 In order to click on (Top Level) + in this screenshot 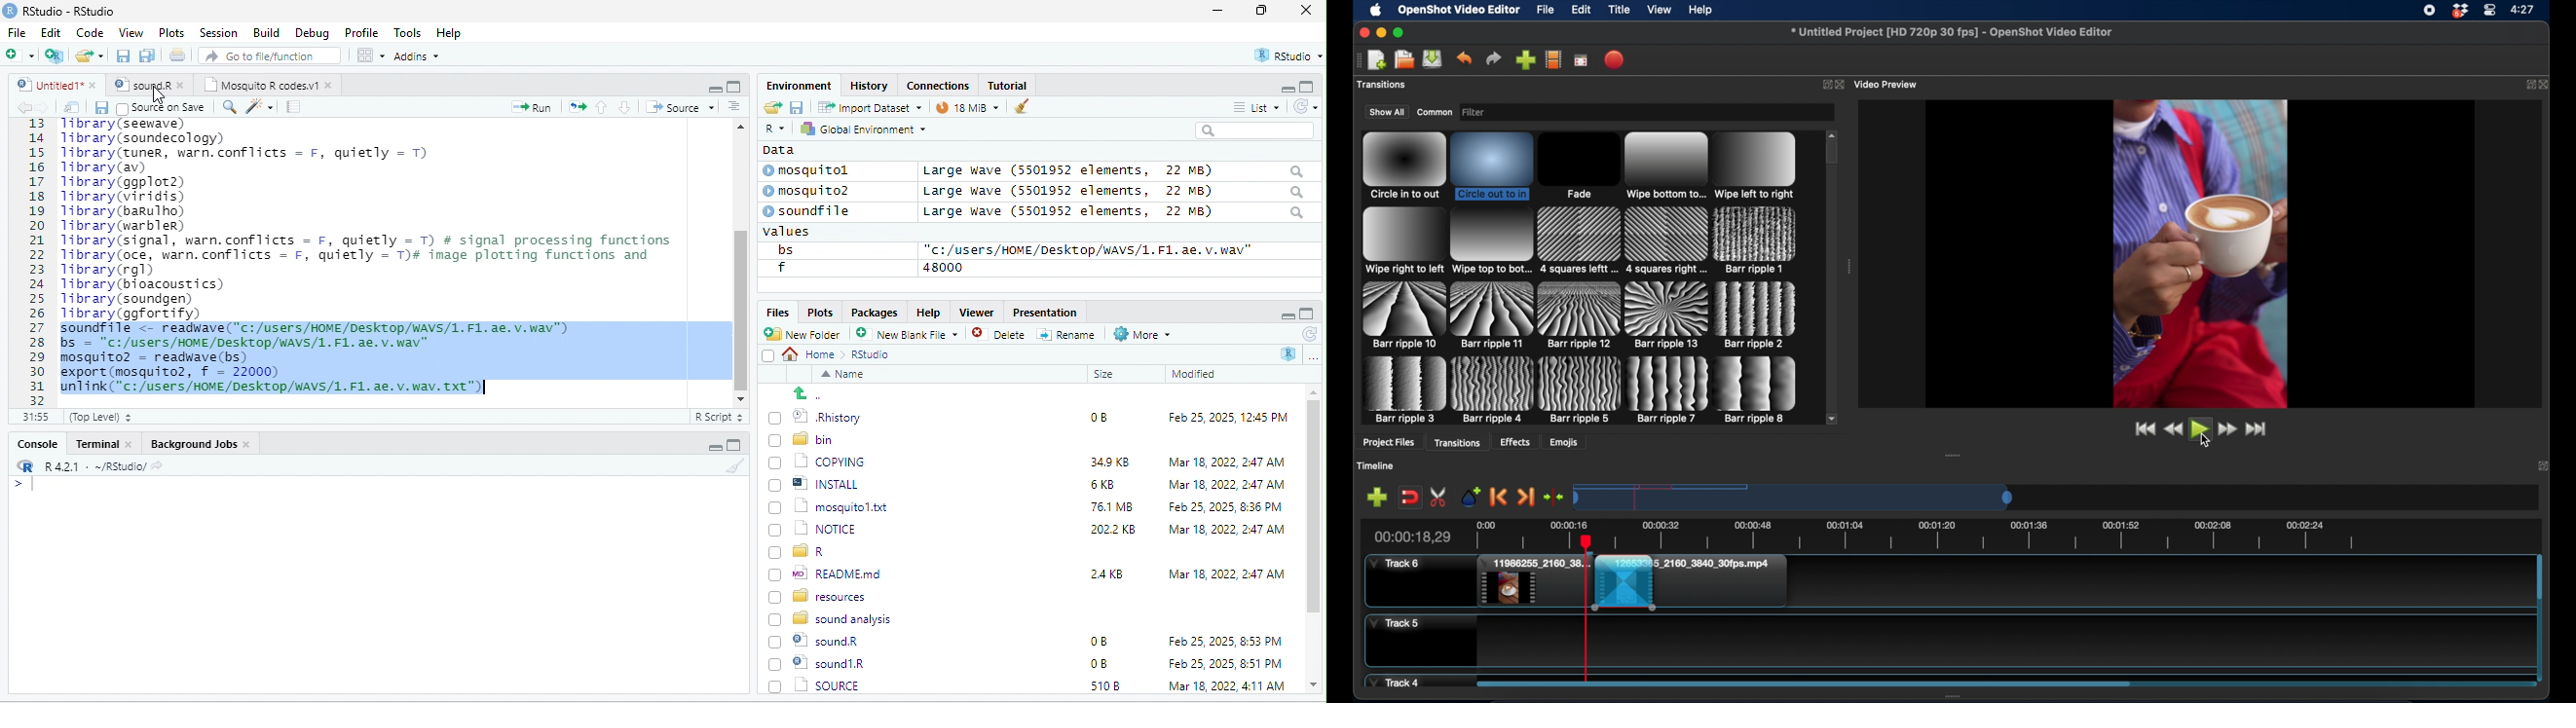, I will do `click(100, 417)`.